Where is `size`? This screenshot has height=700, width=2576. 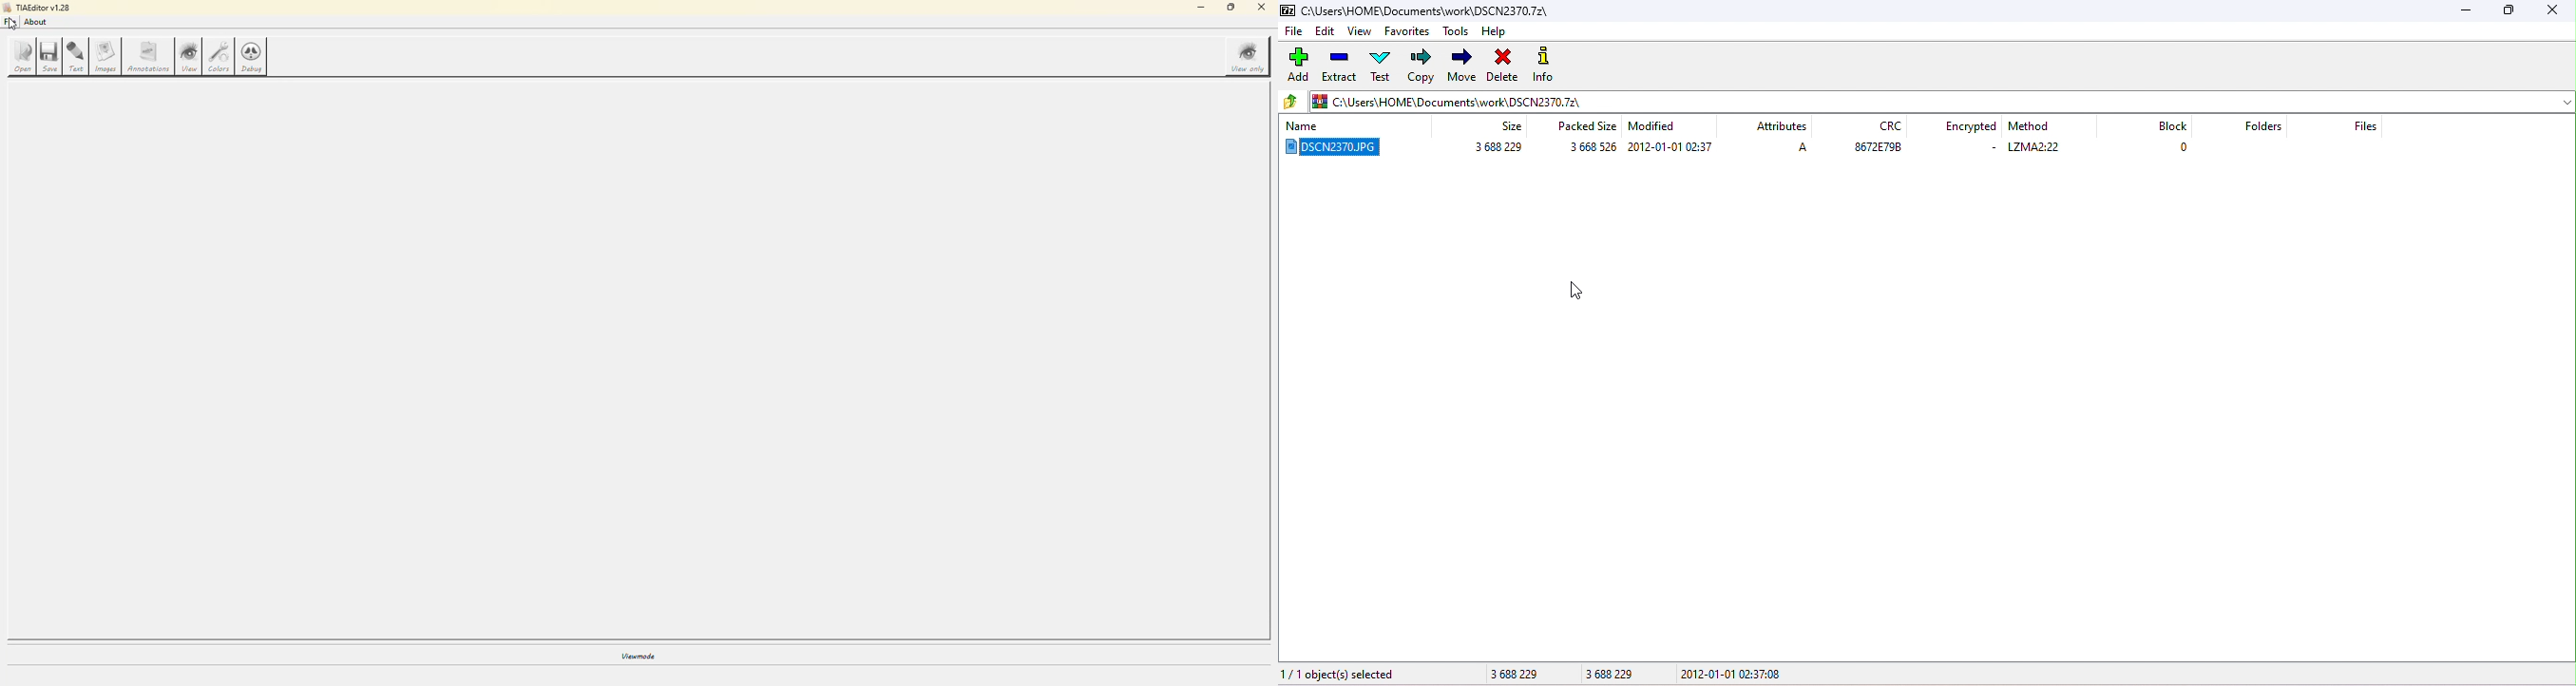
size is located at coordinates (1508, 128).